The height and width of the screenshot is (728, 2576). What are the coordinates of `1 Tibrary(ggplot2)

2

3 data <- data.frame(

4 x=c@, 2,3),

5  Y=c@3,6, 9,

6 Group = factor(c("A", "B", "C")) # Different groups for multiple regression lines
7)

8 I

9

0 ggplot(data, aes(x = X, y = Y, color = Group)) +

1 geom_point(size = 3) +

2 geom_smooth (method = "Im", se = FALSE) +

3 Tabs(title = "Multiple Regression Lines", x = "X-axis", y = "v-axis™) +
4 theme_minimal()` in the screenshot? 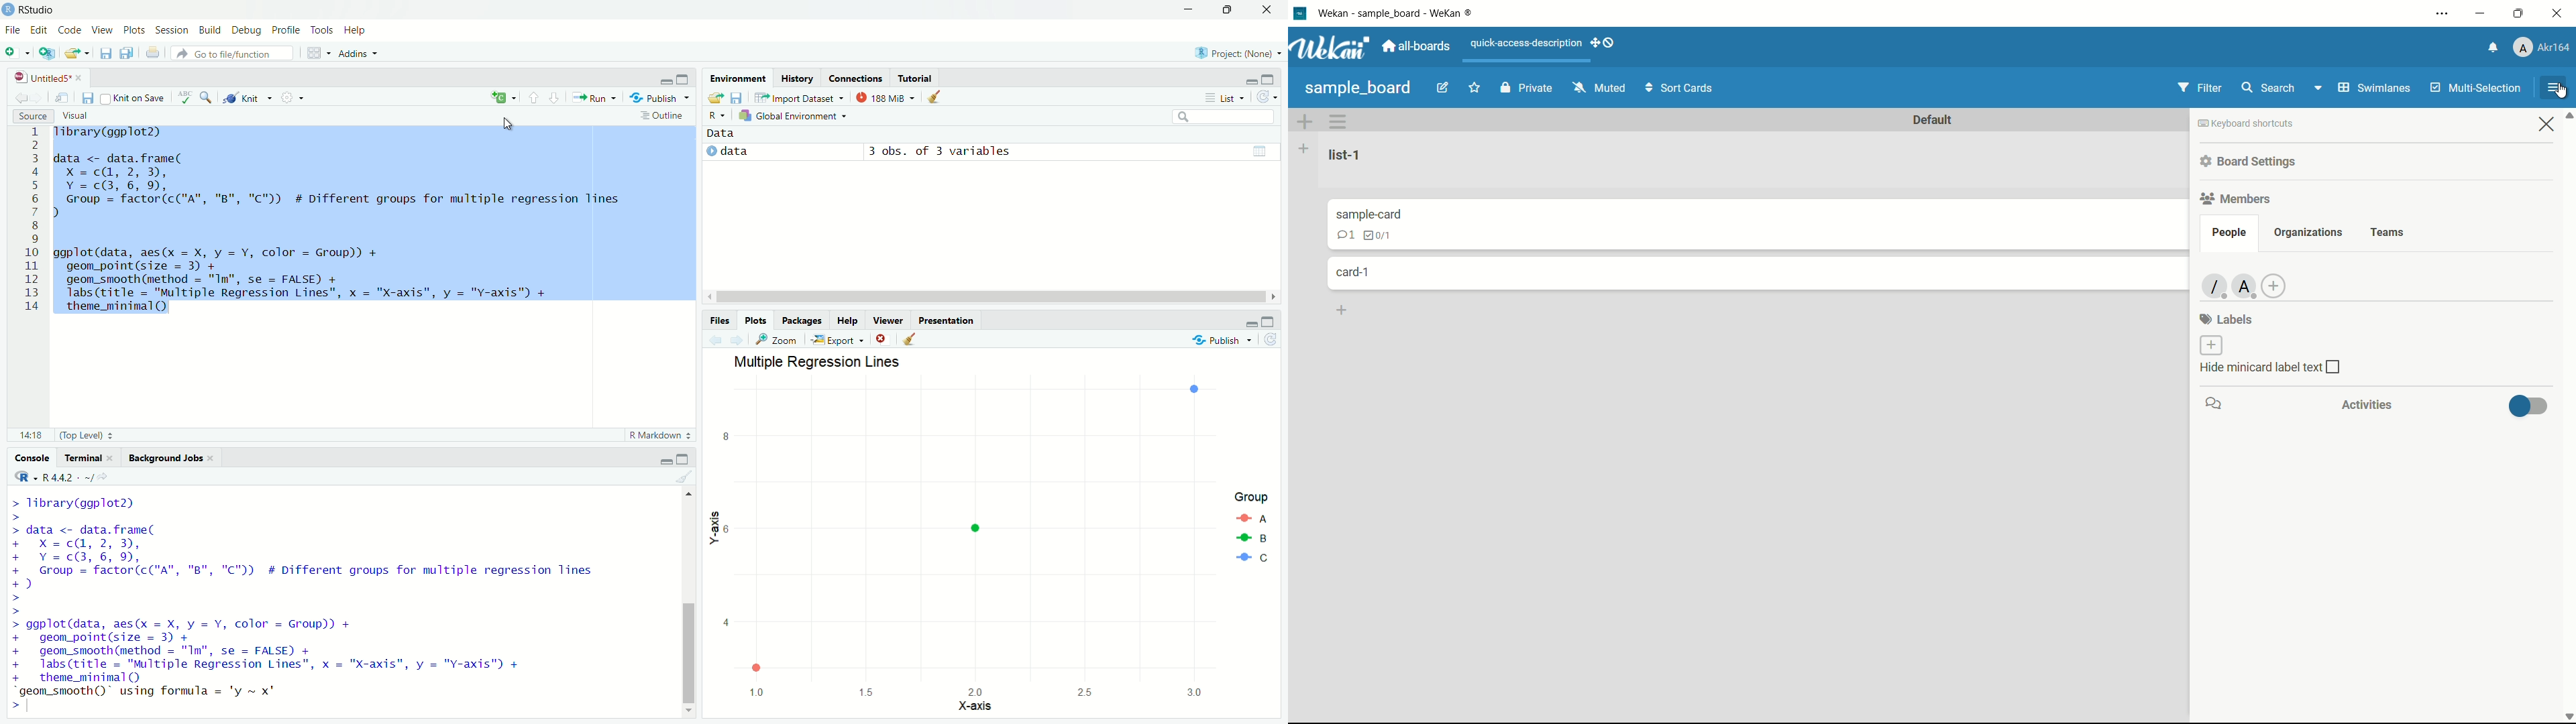 It's located at (360, 221).